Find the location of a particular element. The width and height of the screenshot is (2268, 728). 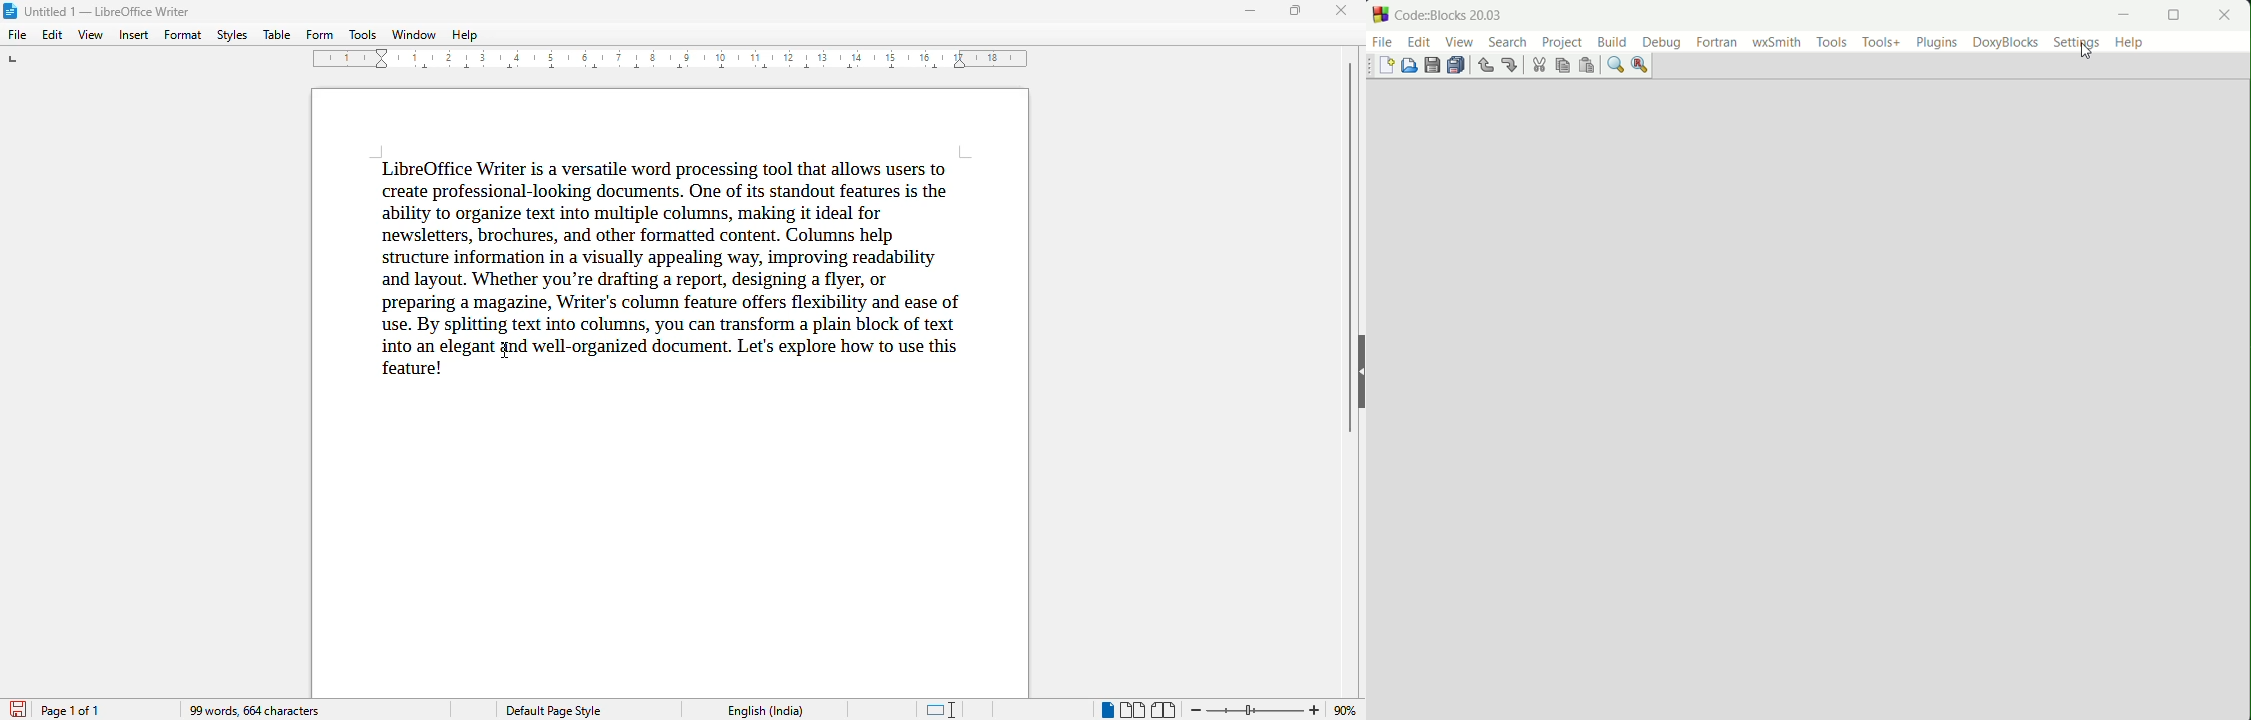

paste is located at coordinates (1585, 66).